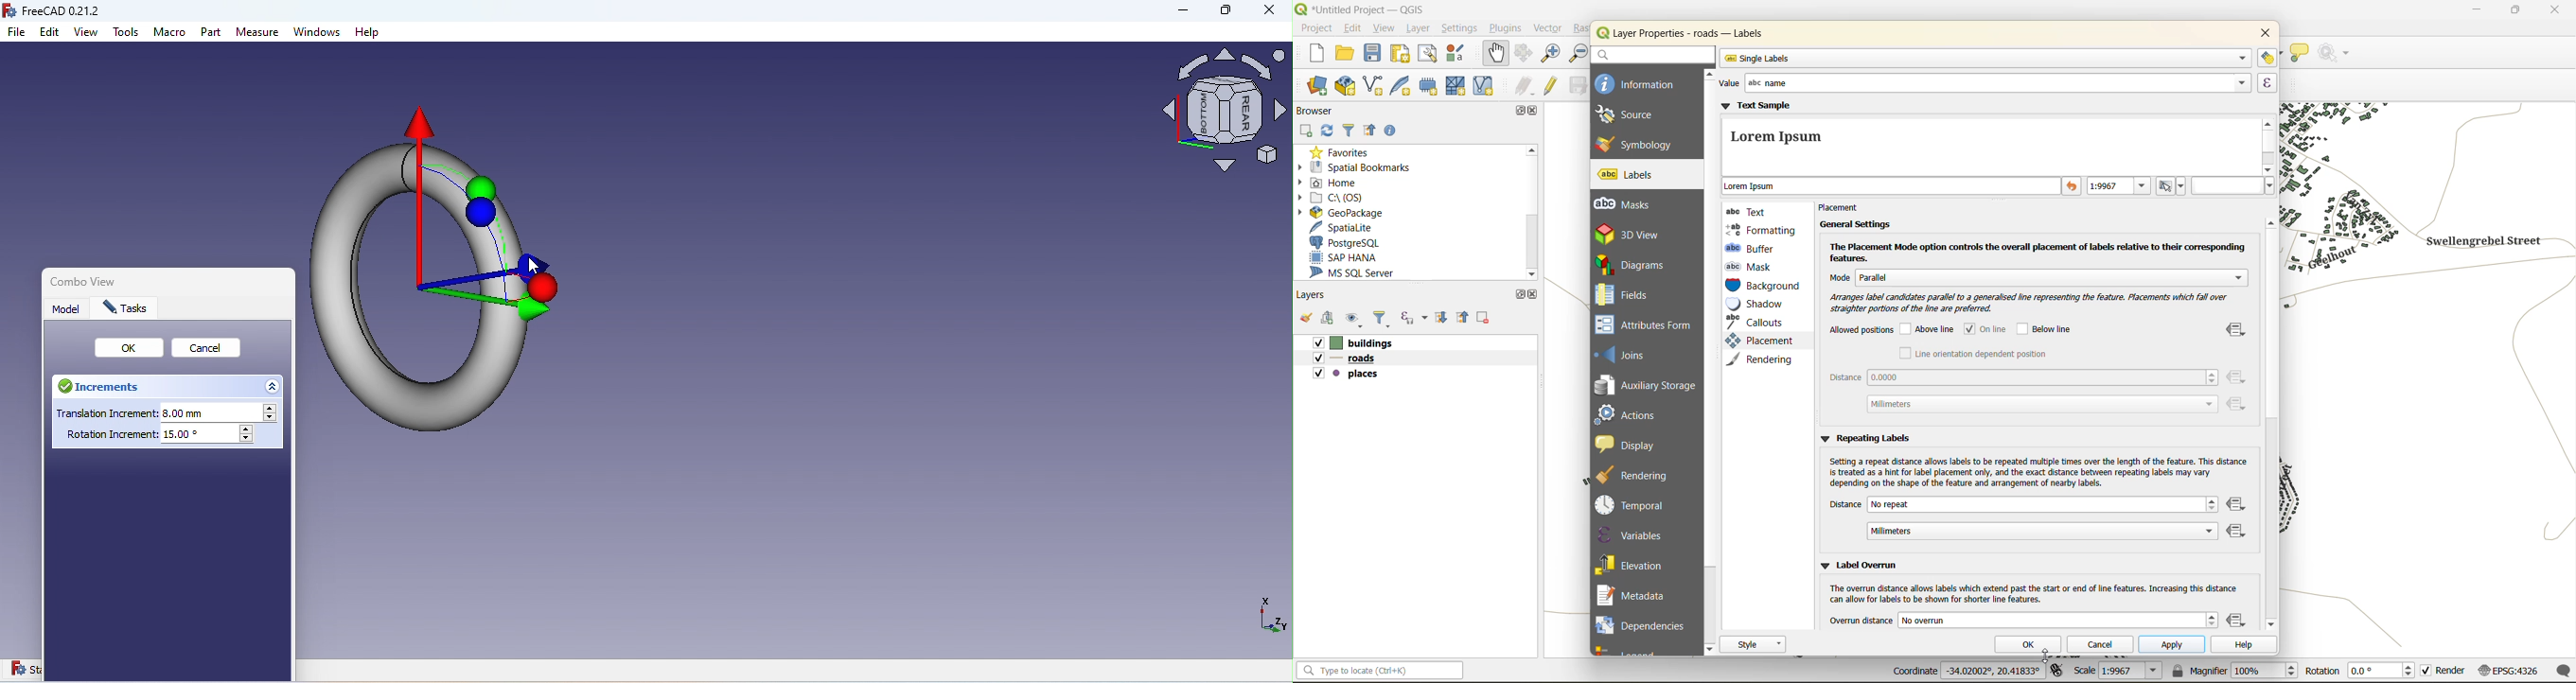 Image resolution: width=2576 pixels, height=700 pixels. What do you see at coordinates (2118, 672) in the screenshot?
I see `scale` at bounding box center [2118, 672].